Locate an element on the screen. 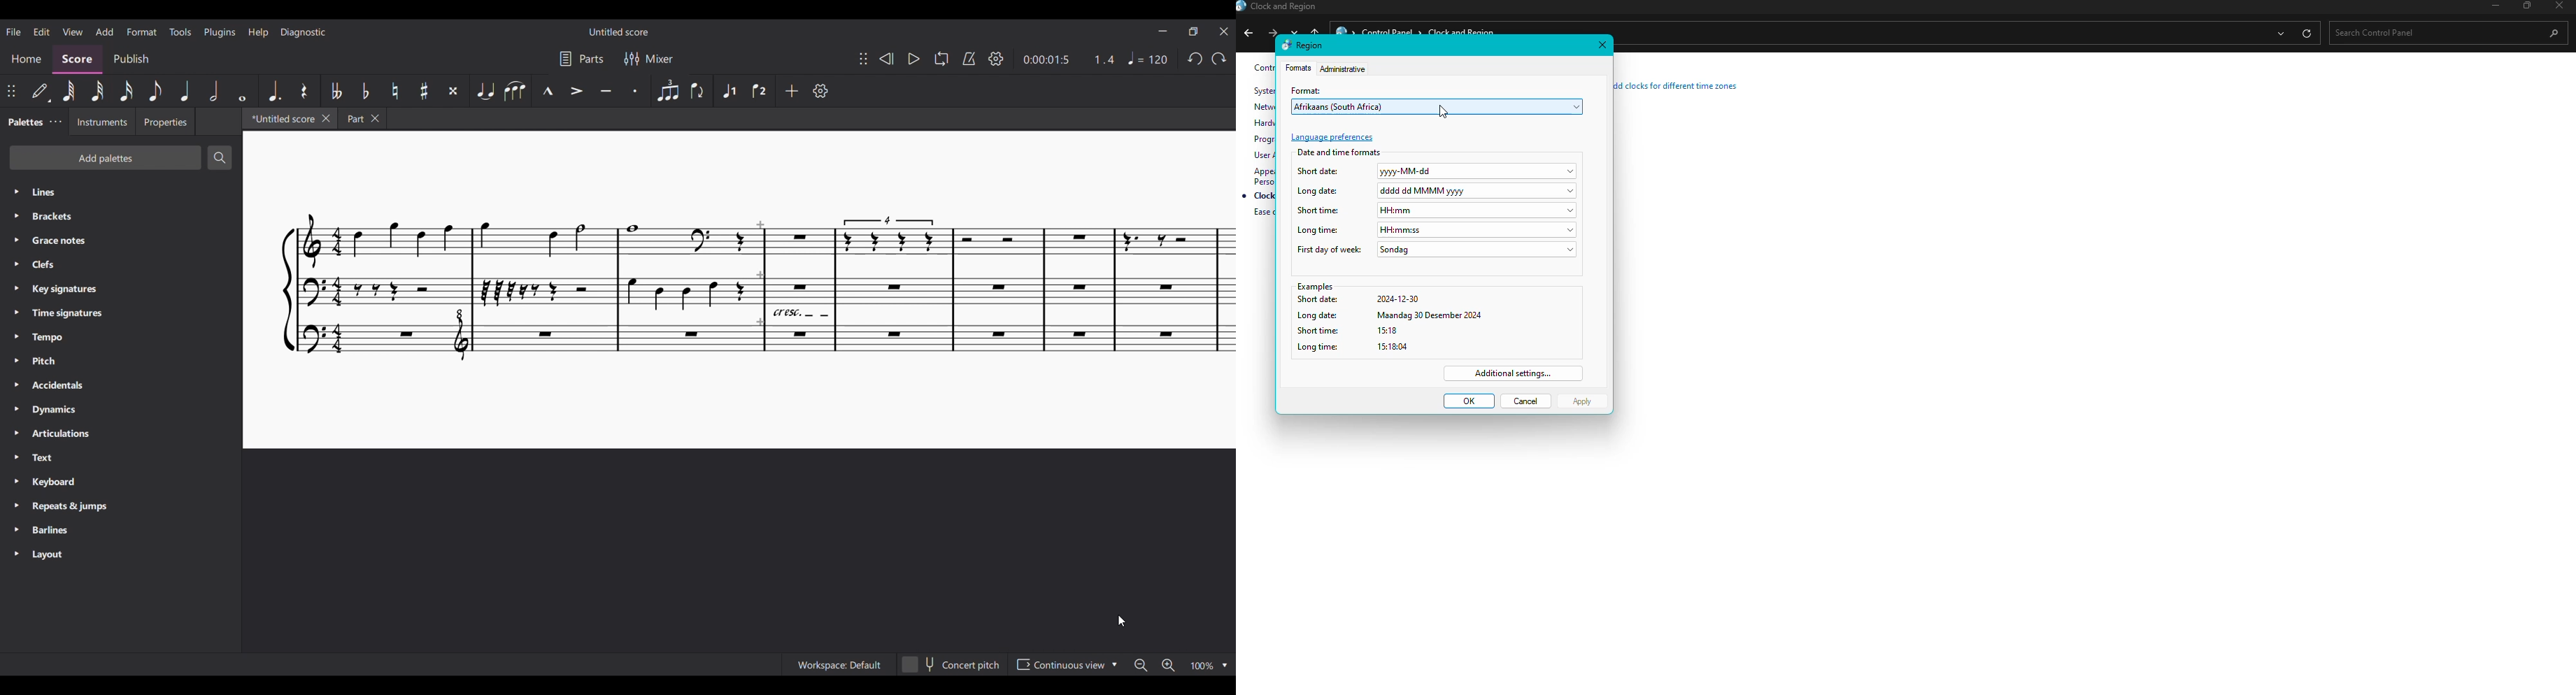 Image resolution: width=2576 pixels, height=700 pixels. Short date is located at coordinates (1438, 172).